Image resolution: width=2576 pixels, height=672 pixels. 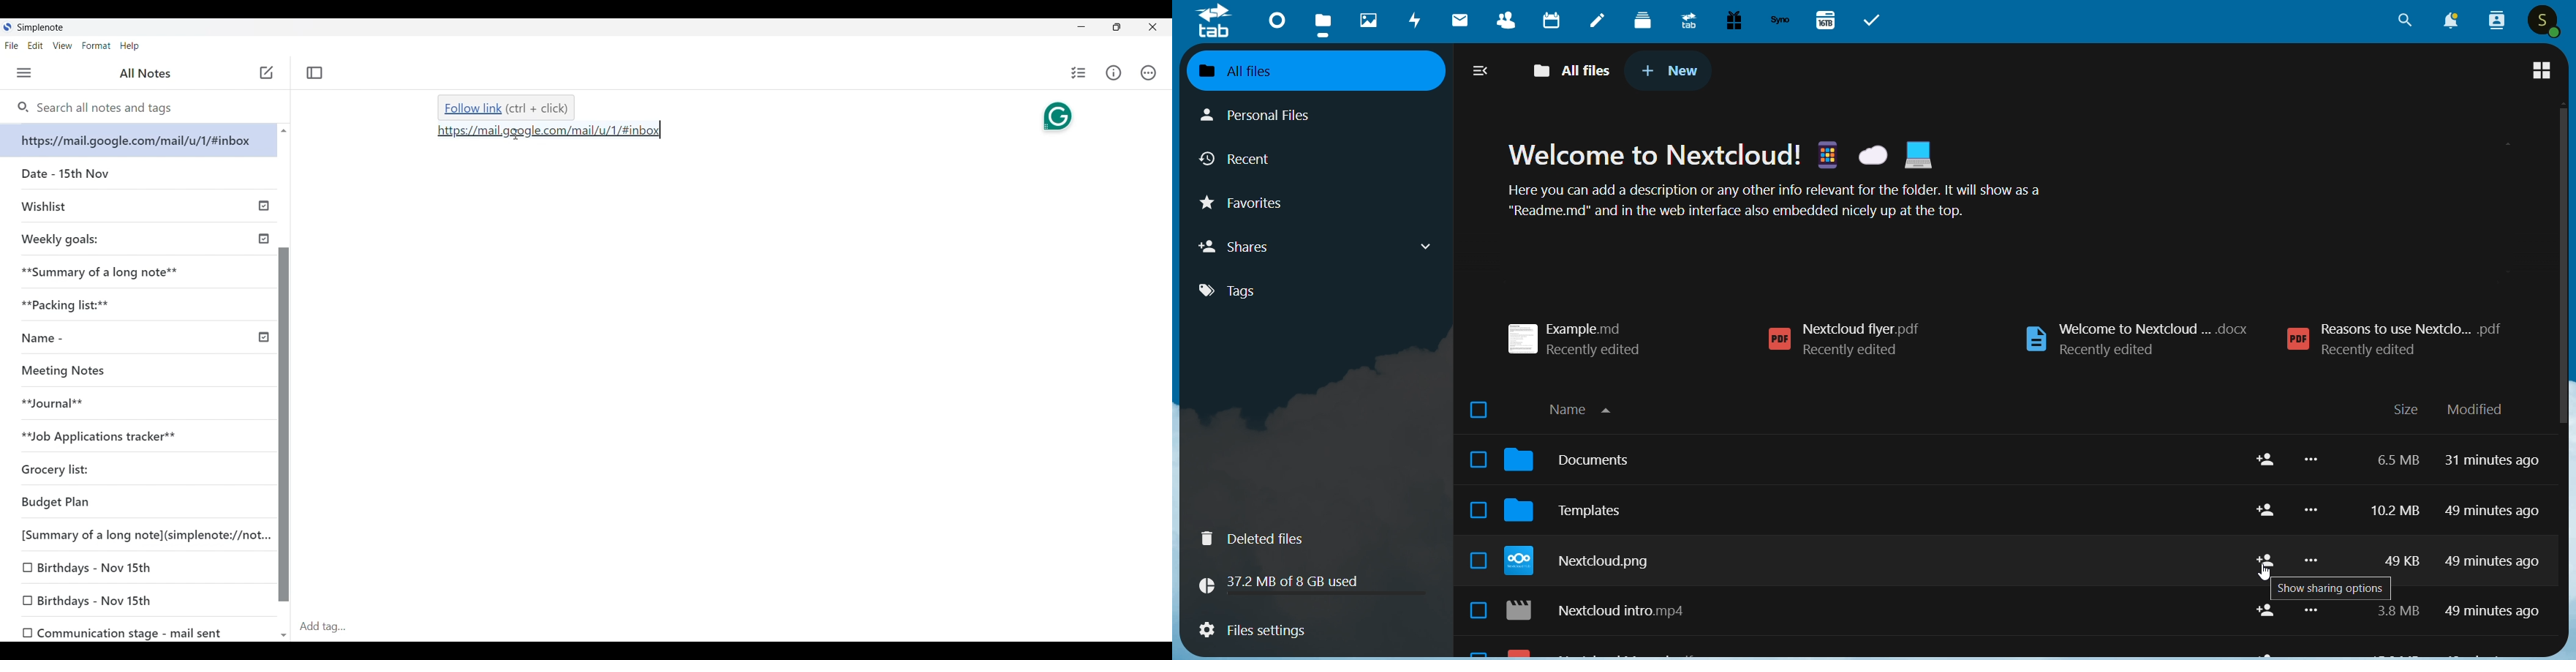 I want to click on Menu, so click(x=24, y=73).